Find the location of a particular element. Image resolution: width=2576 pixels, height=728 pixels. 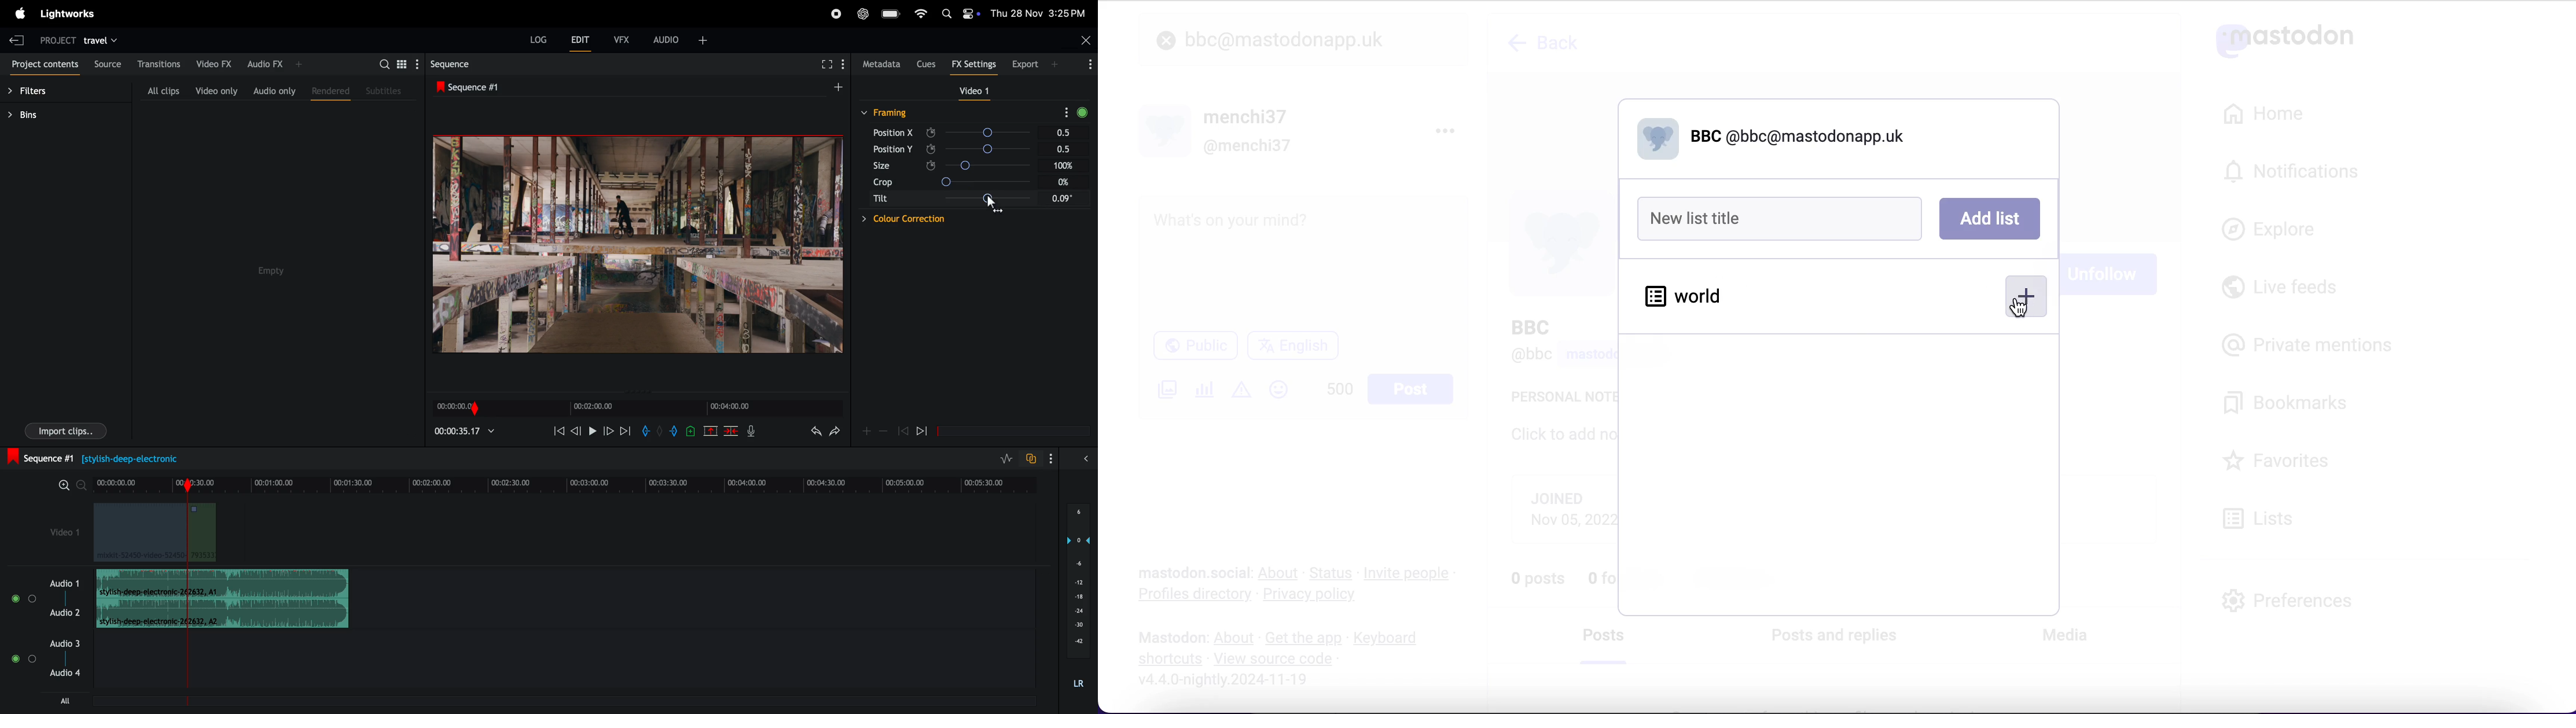

all is located at coordinates (56, 701).